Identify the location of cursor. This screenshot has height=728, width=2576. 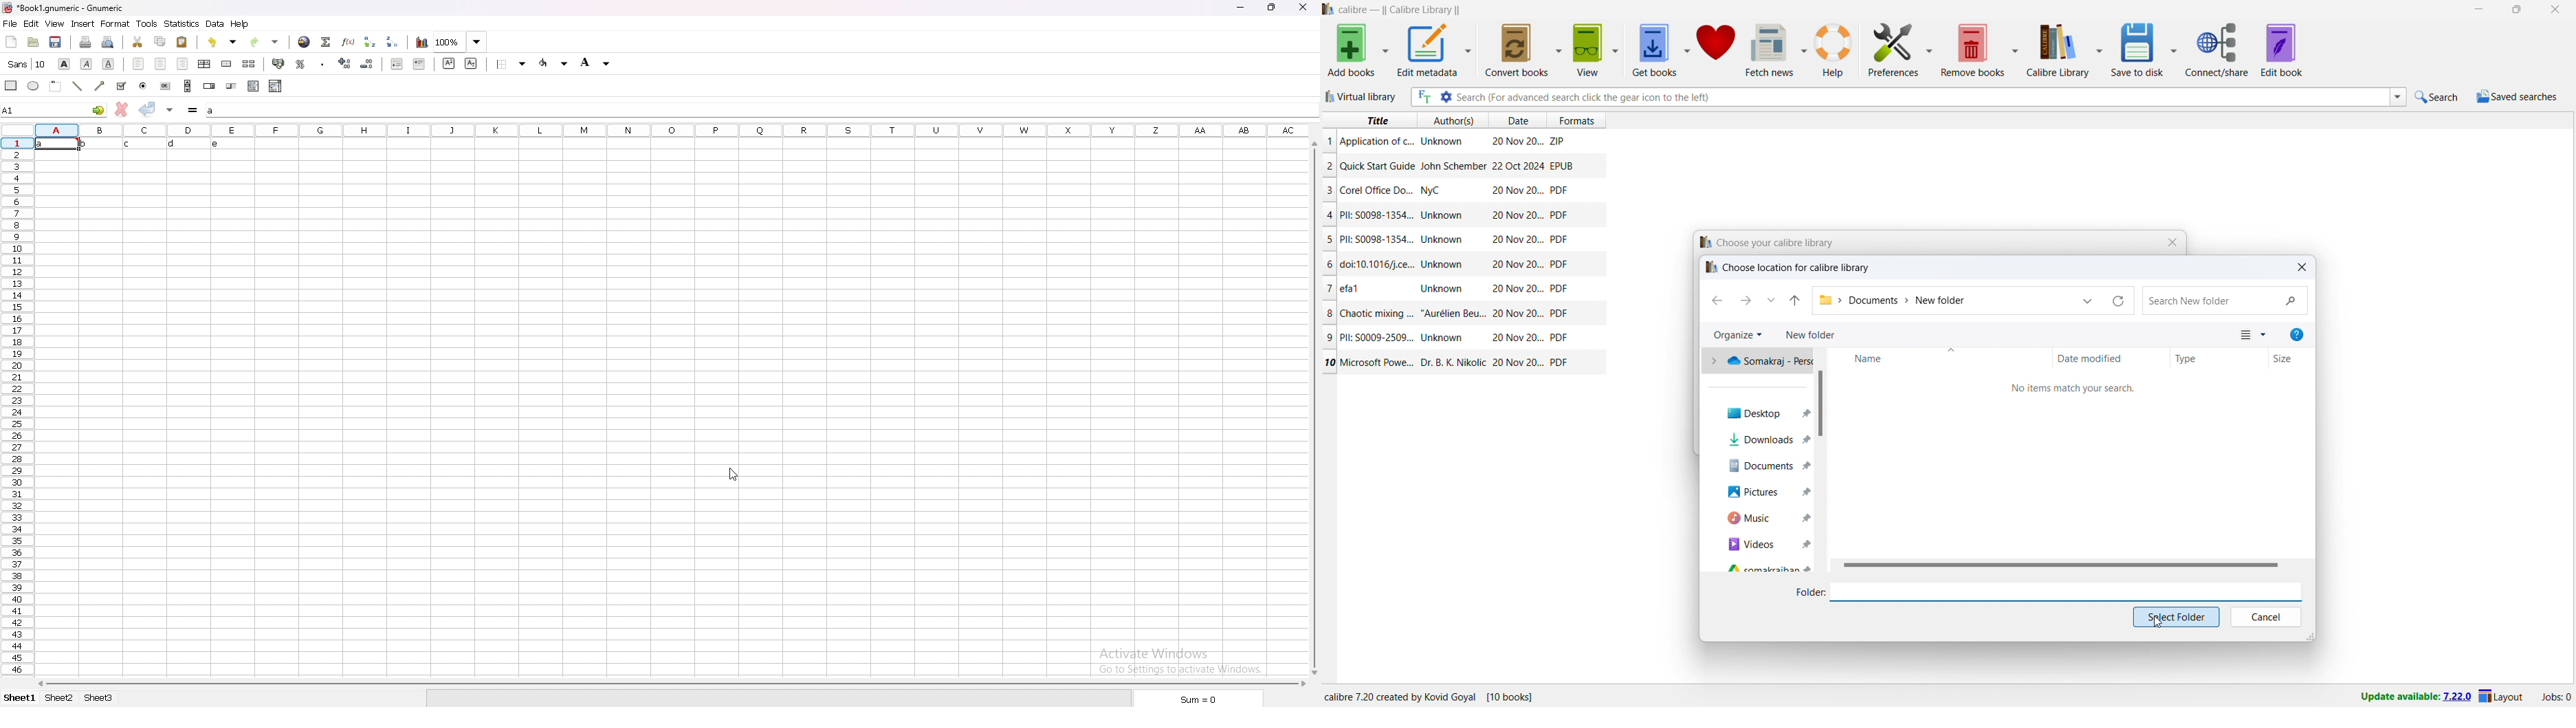
(2156, 627).